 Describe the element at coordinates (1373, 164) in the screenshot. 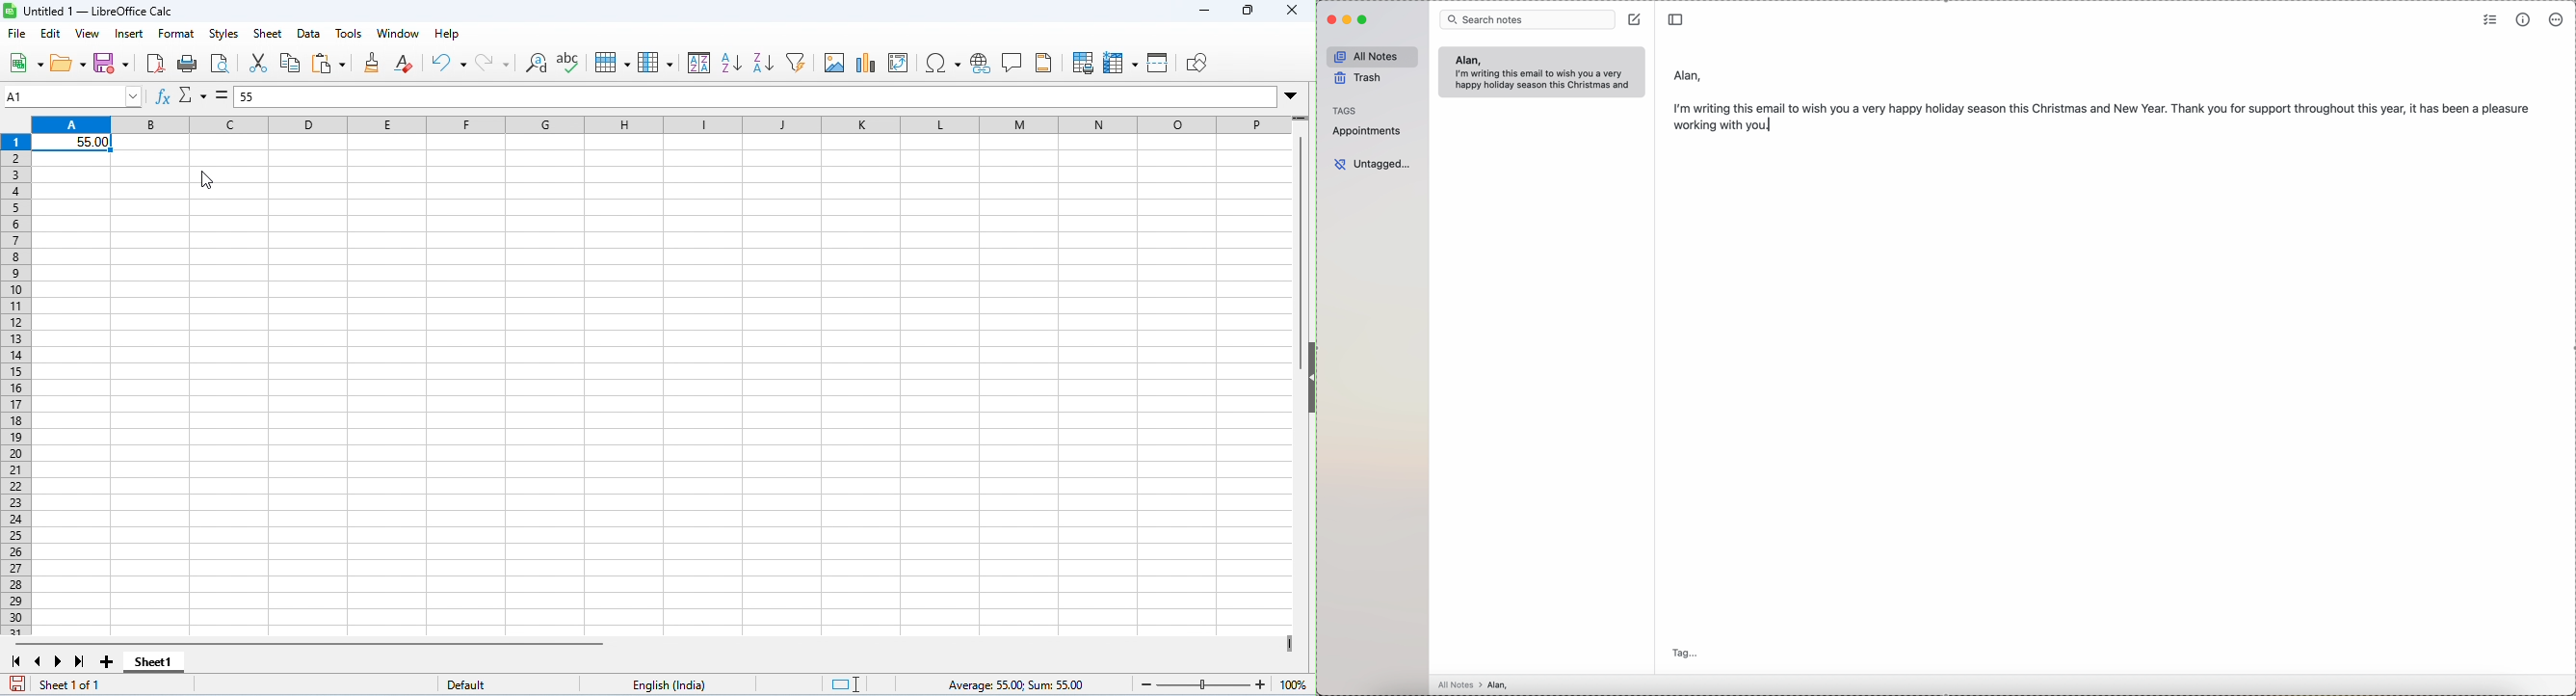

I see `untagged` at that location.